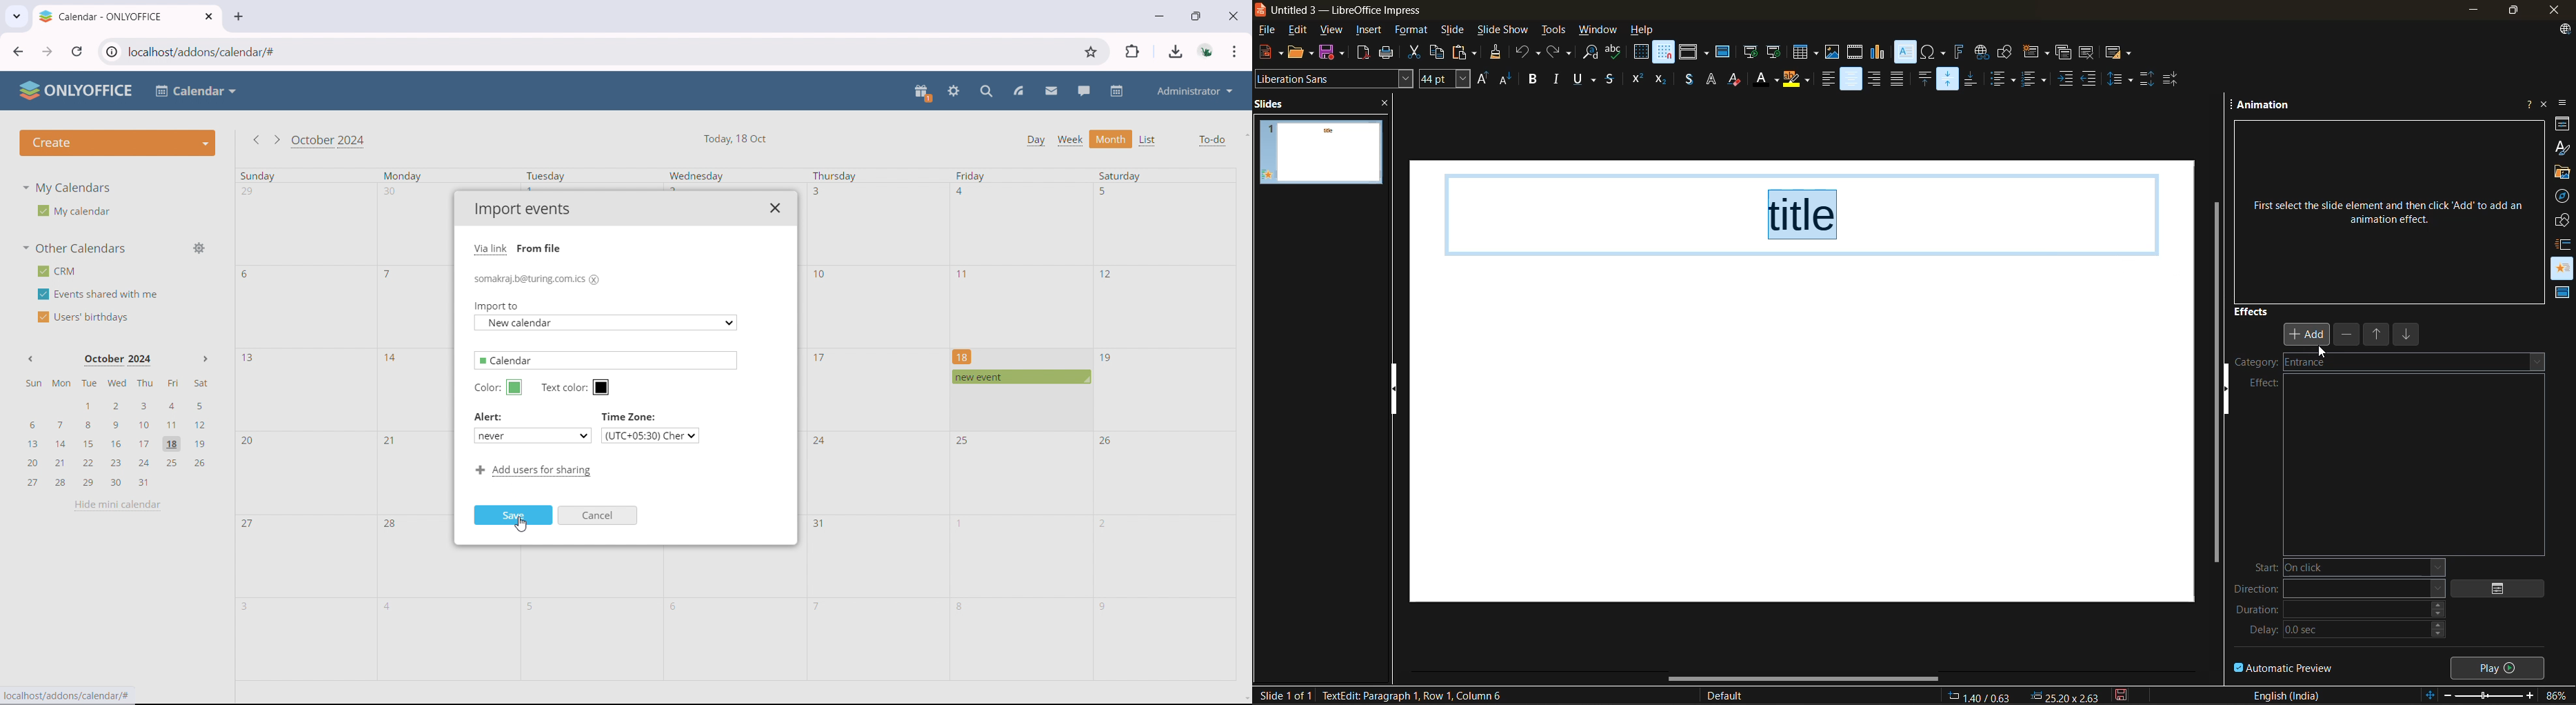 The height and width of the screenshot is (728, 2576). Describe the element at coordinates (1070, 141) in the screenshot. I see `week` at that location.